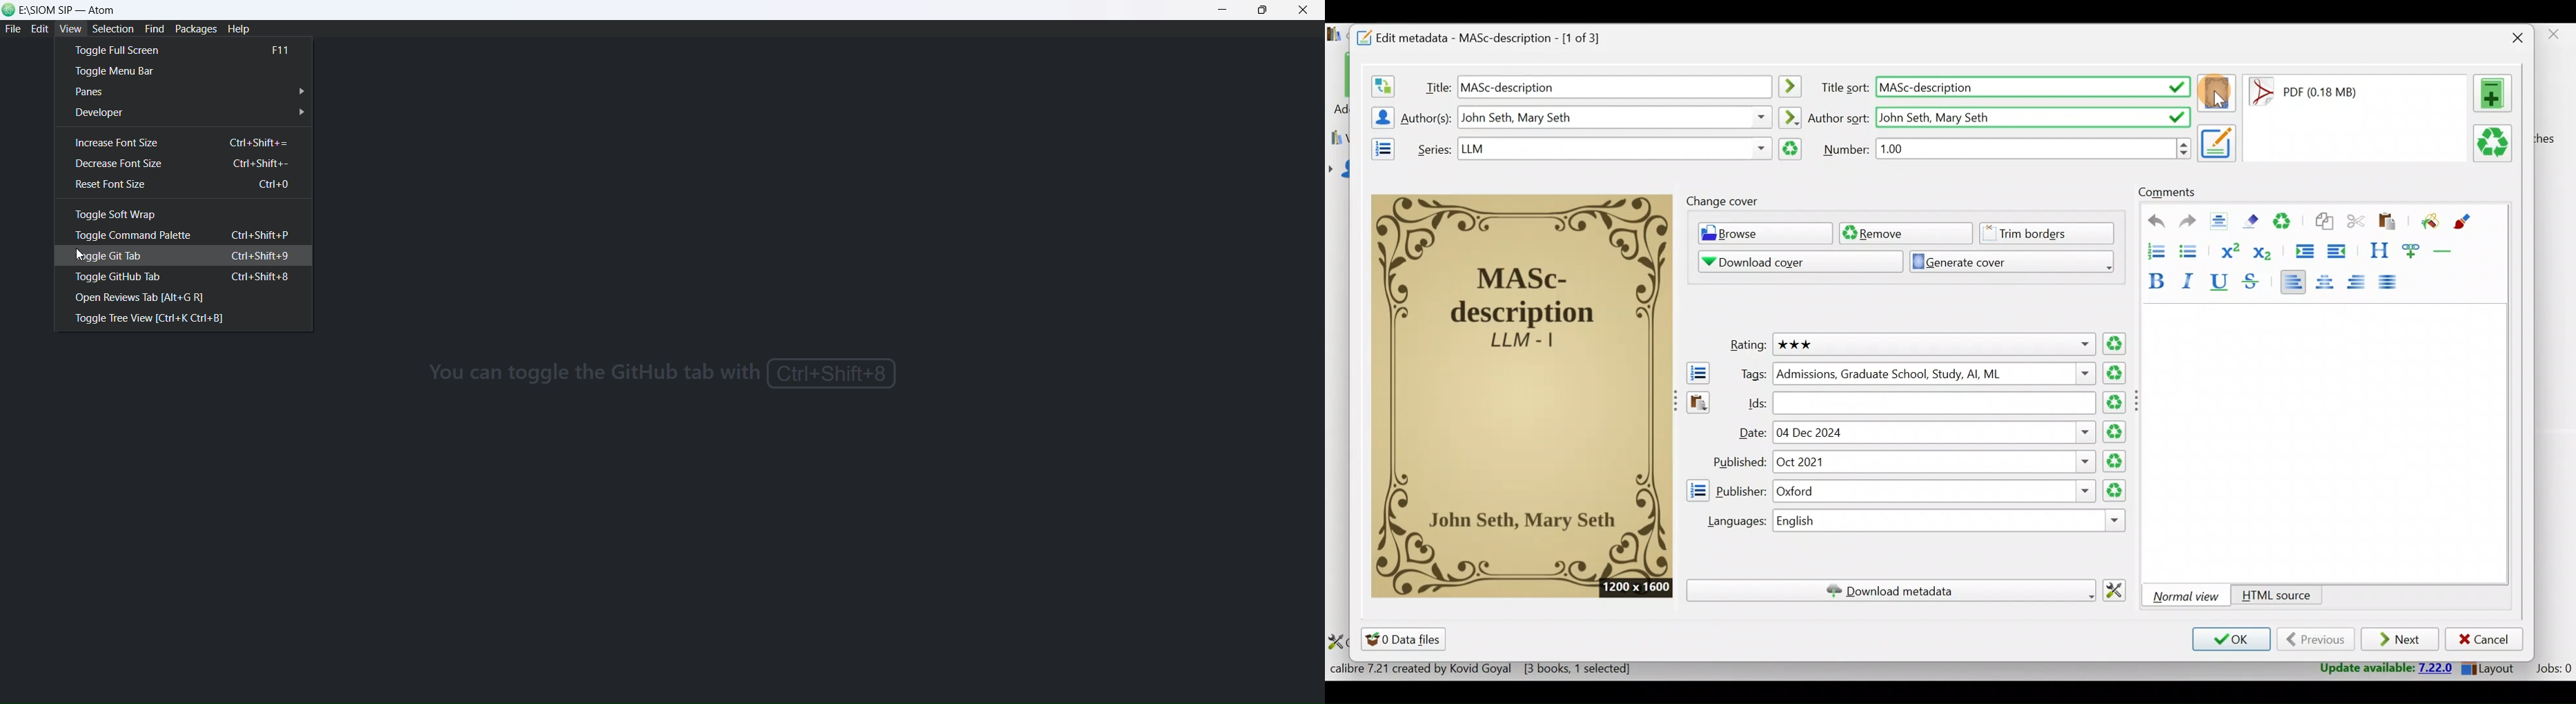 This screenshot has width=2576, height=728. Describe the element at coordinates (2338, 251) in the screenshot. I see `Decrease indentation` at that location.